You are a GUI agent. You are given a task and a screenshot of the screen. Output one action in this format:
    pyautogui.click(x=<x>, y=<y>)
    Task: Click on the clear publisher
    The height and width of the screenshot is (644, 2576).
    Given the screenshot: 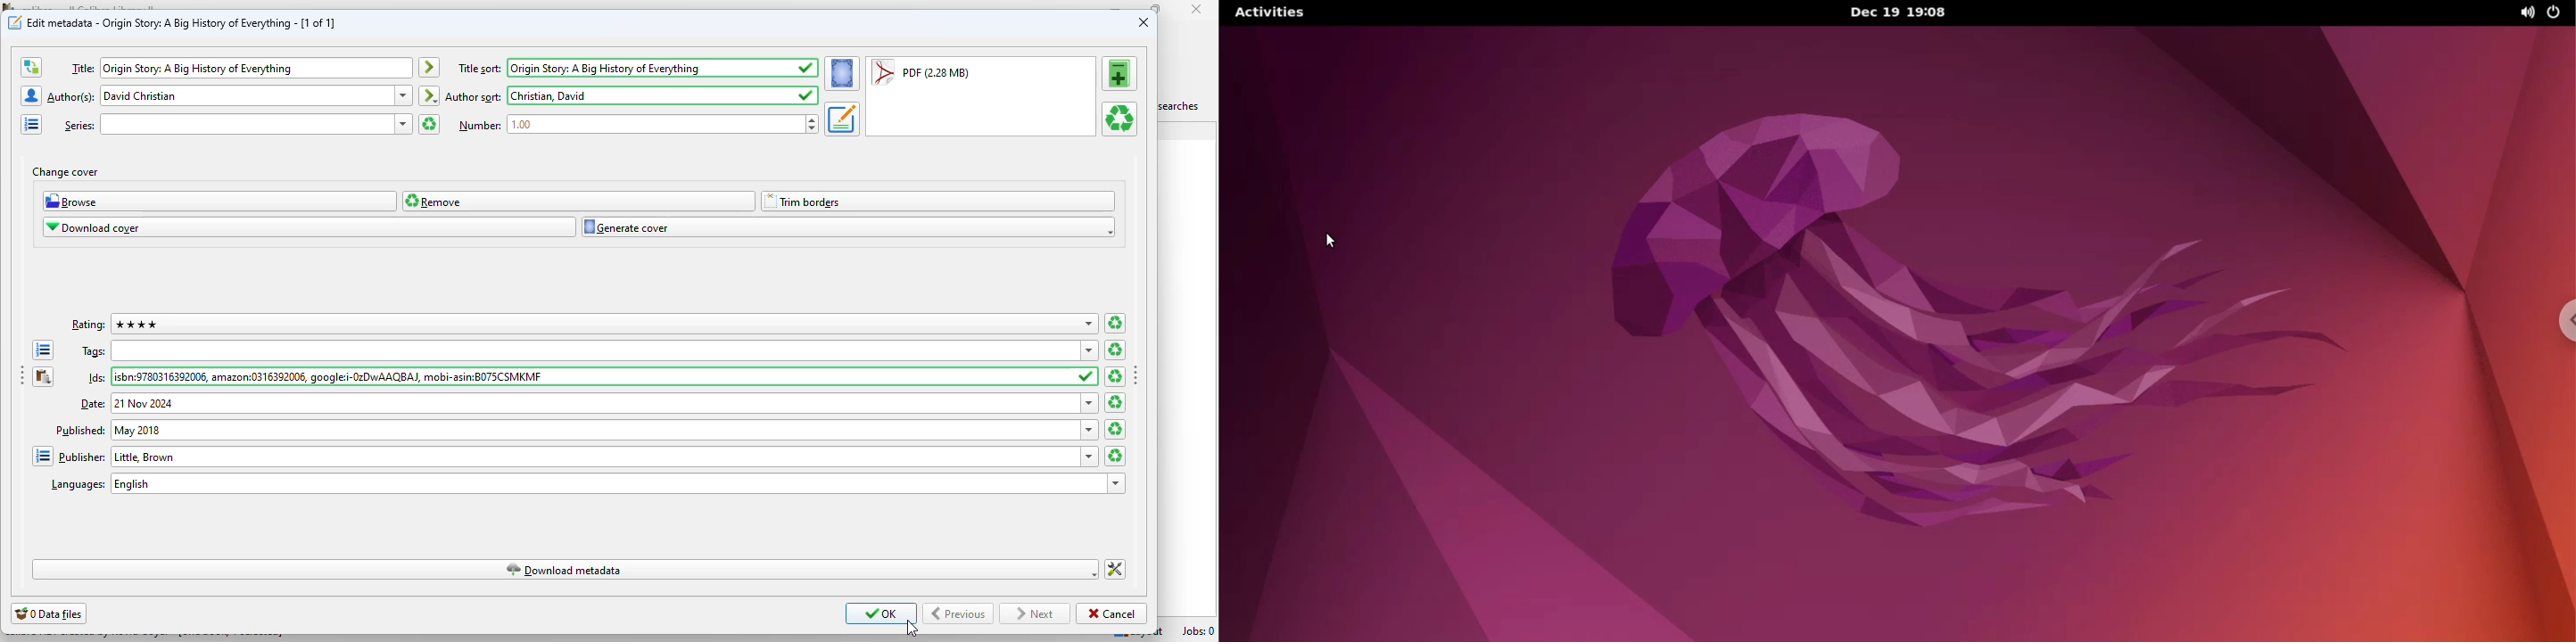 What is the action you would take?
    pyautogui.click(x=1114, y=456)
    